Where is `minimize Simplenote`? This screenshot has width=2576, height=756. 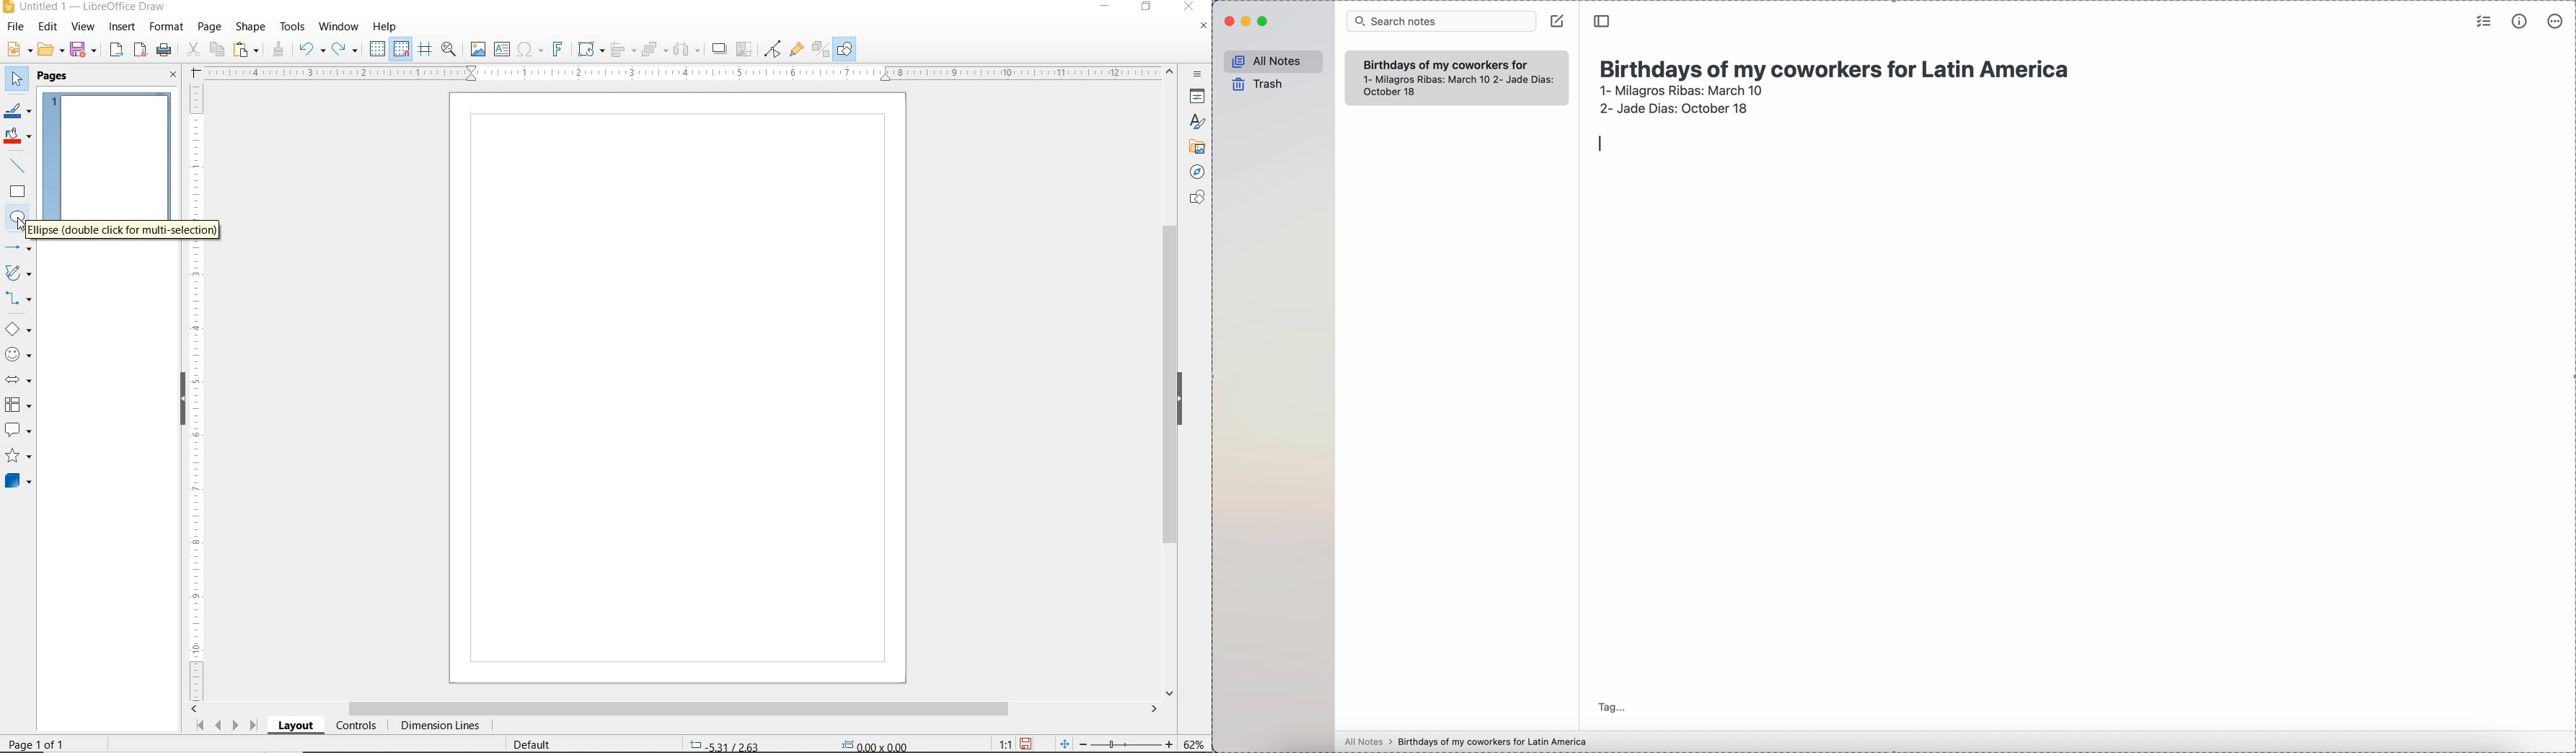 minimize Simplenote is located at coordinates (1249, 22).